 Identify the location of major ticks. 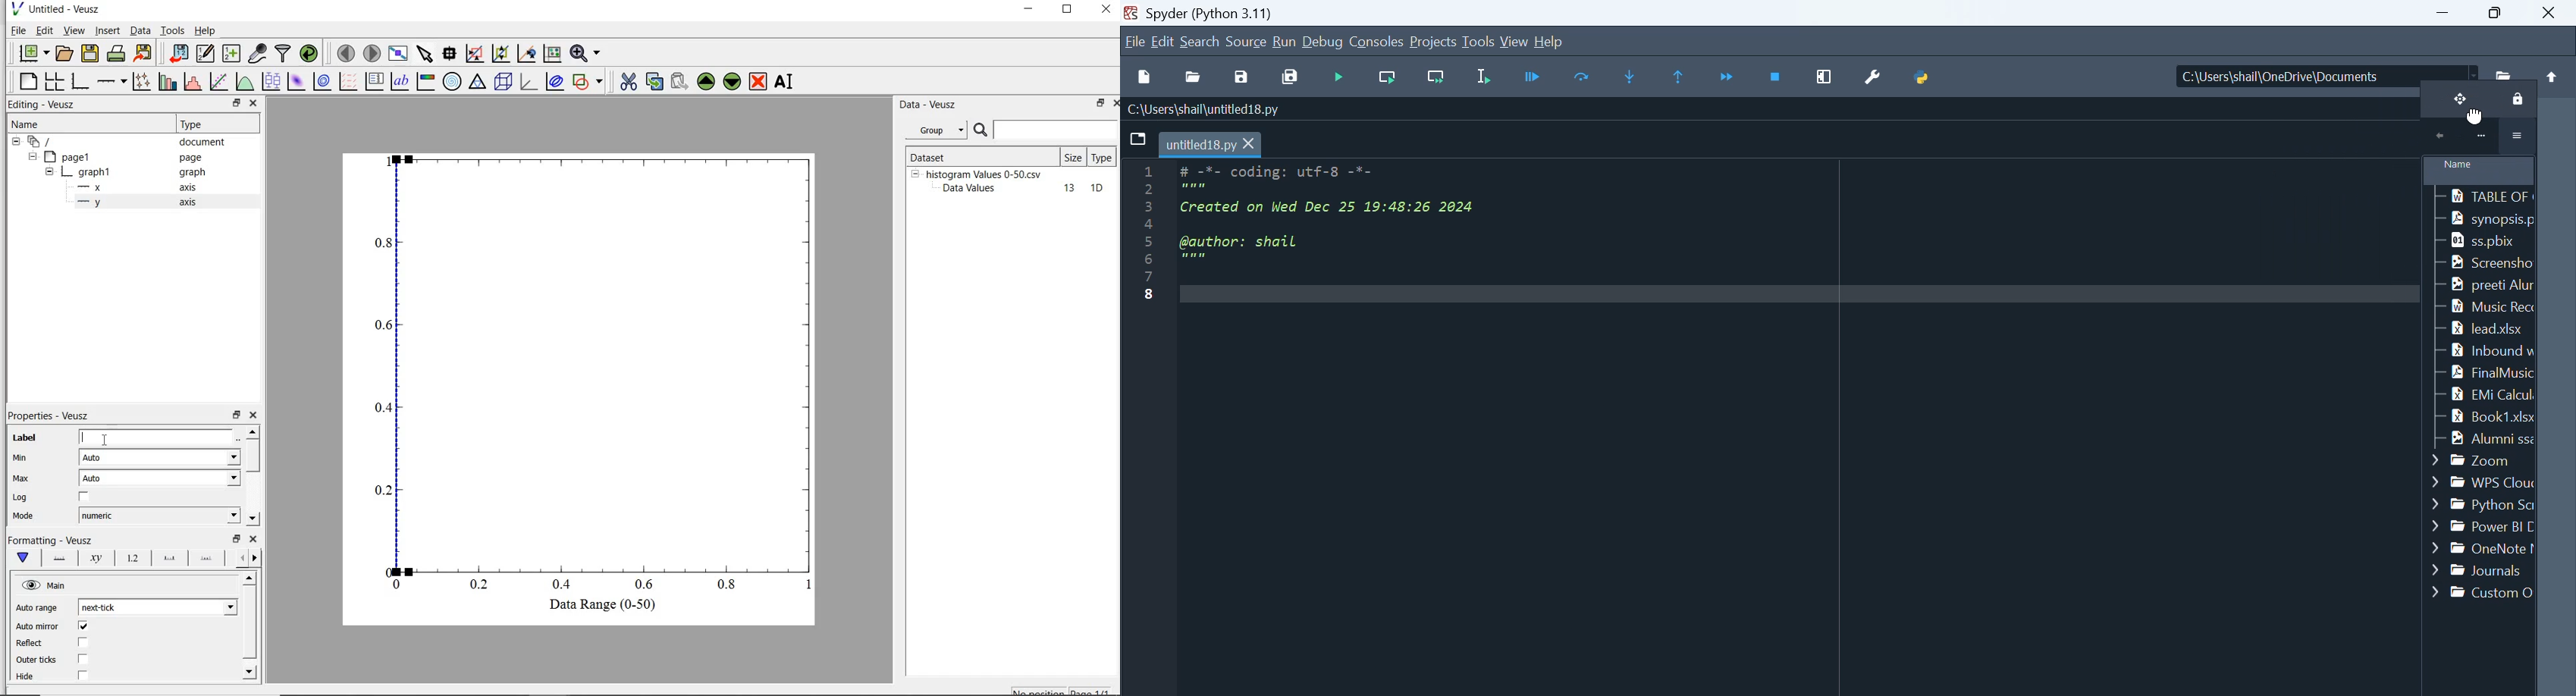
(169, 559).